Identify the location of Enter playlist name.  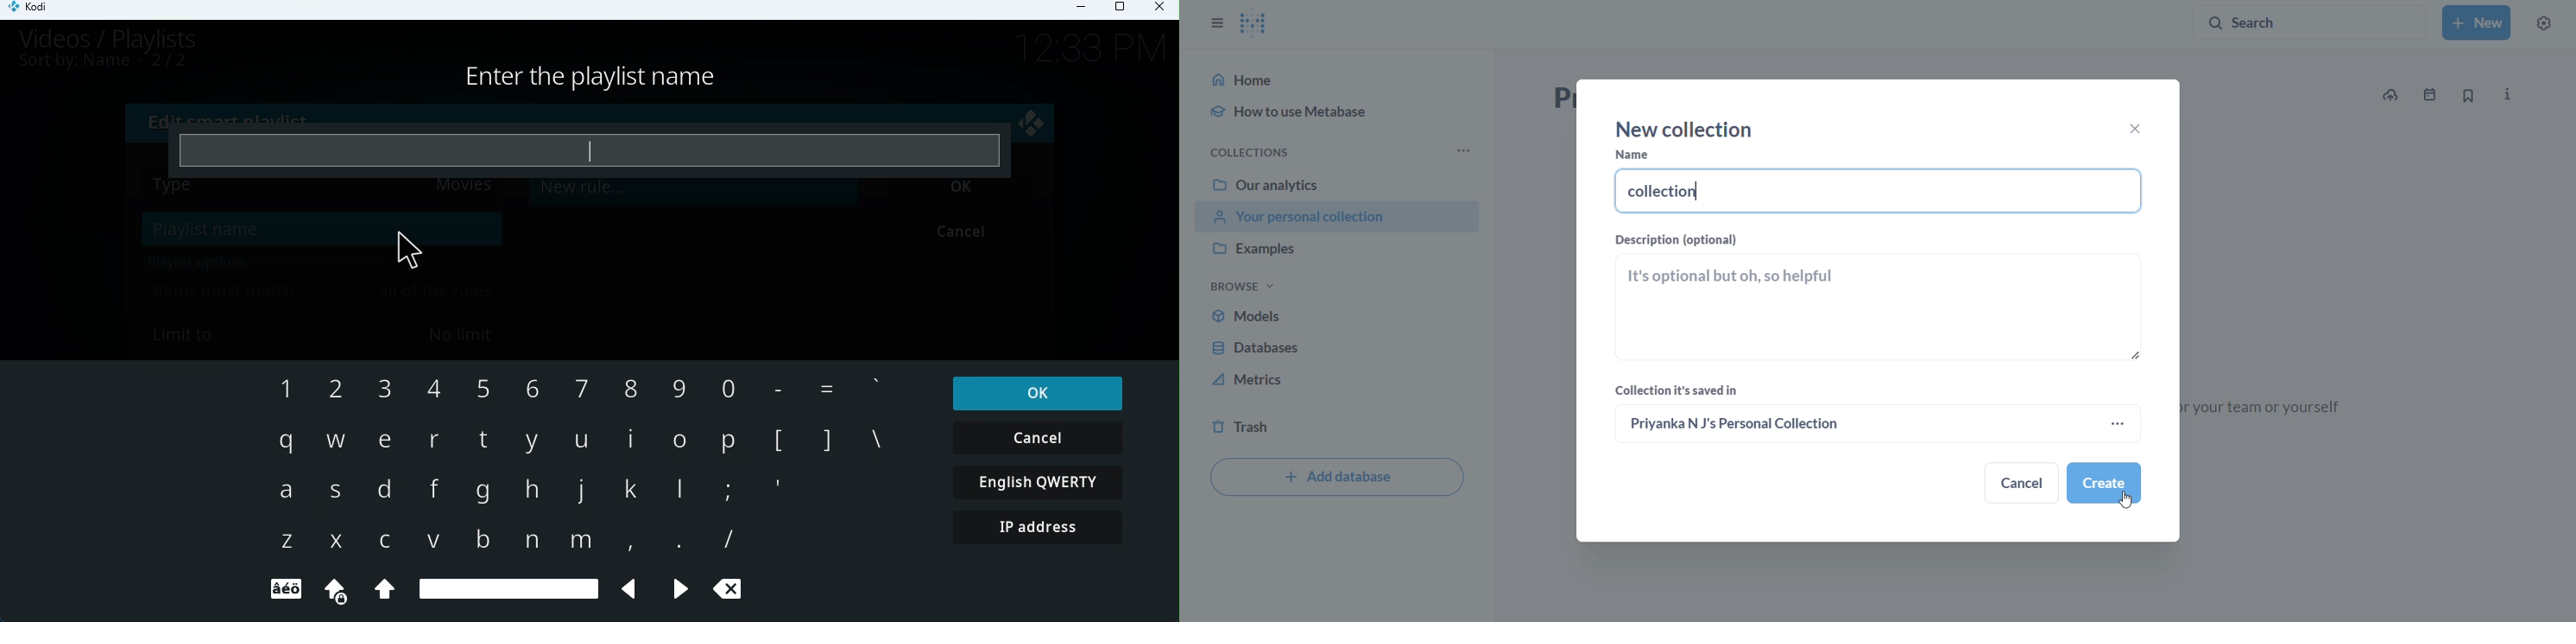
(609, 79).